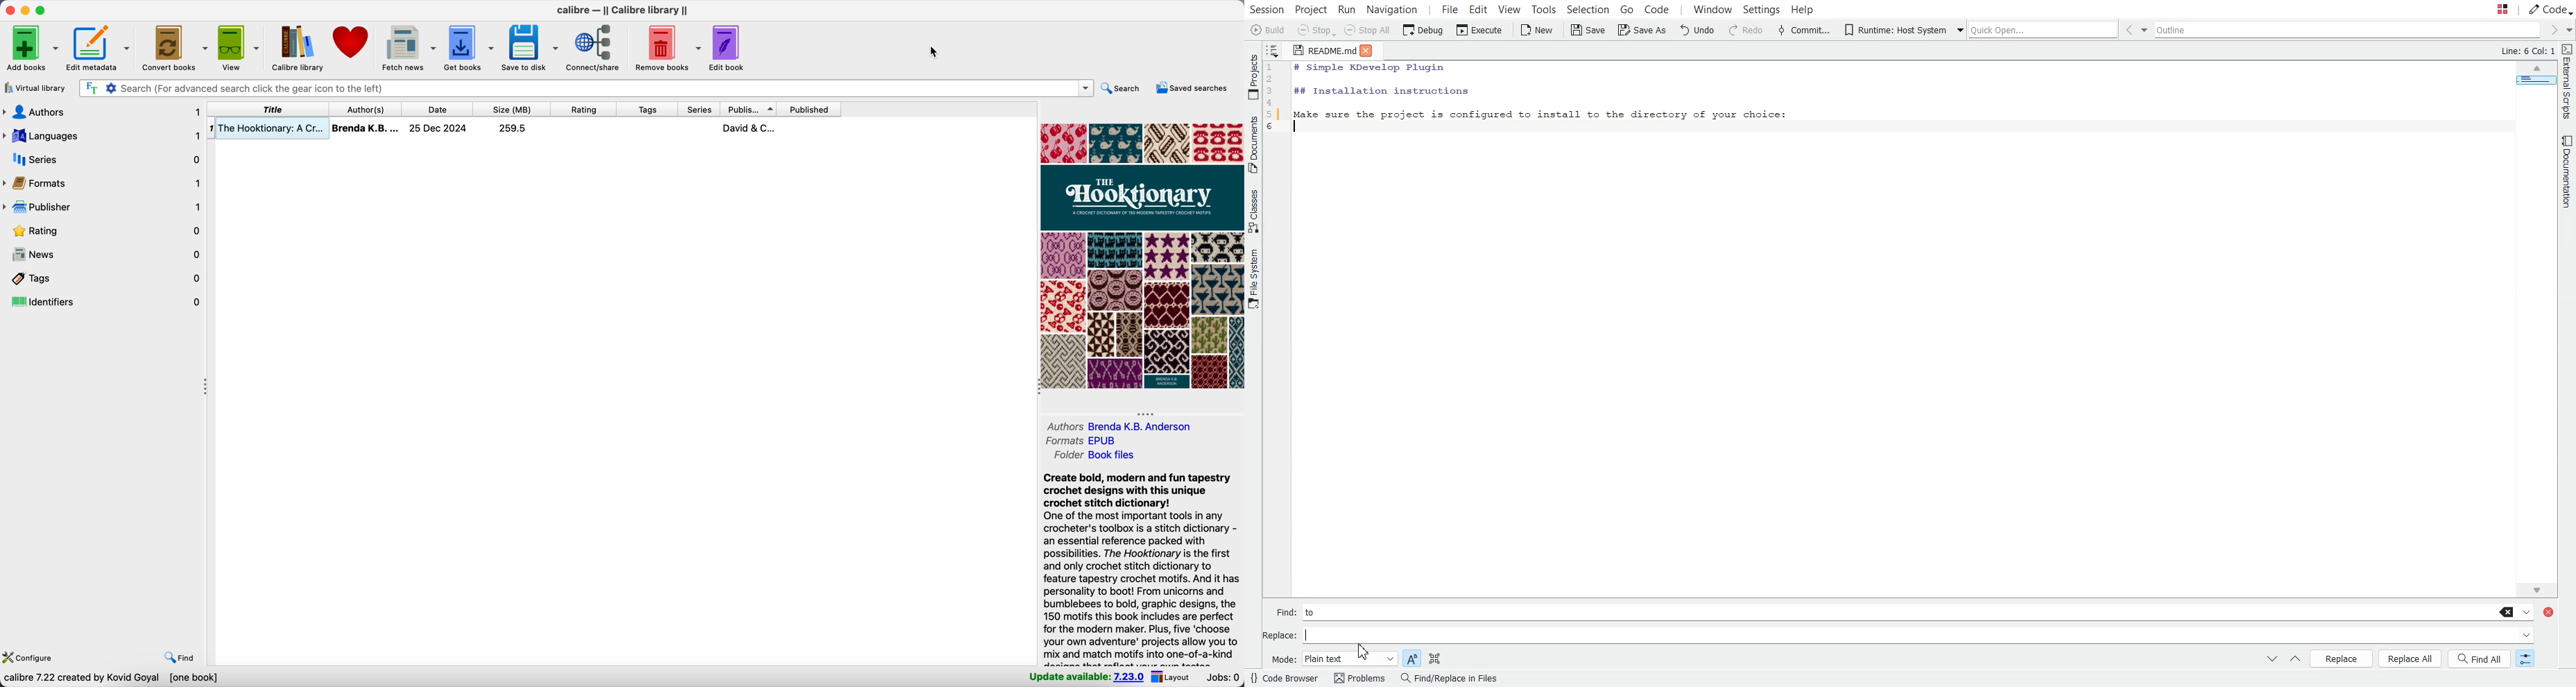 This screenshot has width=2576, height=700. I want to click on data, so click(112, 678).